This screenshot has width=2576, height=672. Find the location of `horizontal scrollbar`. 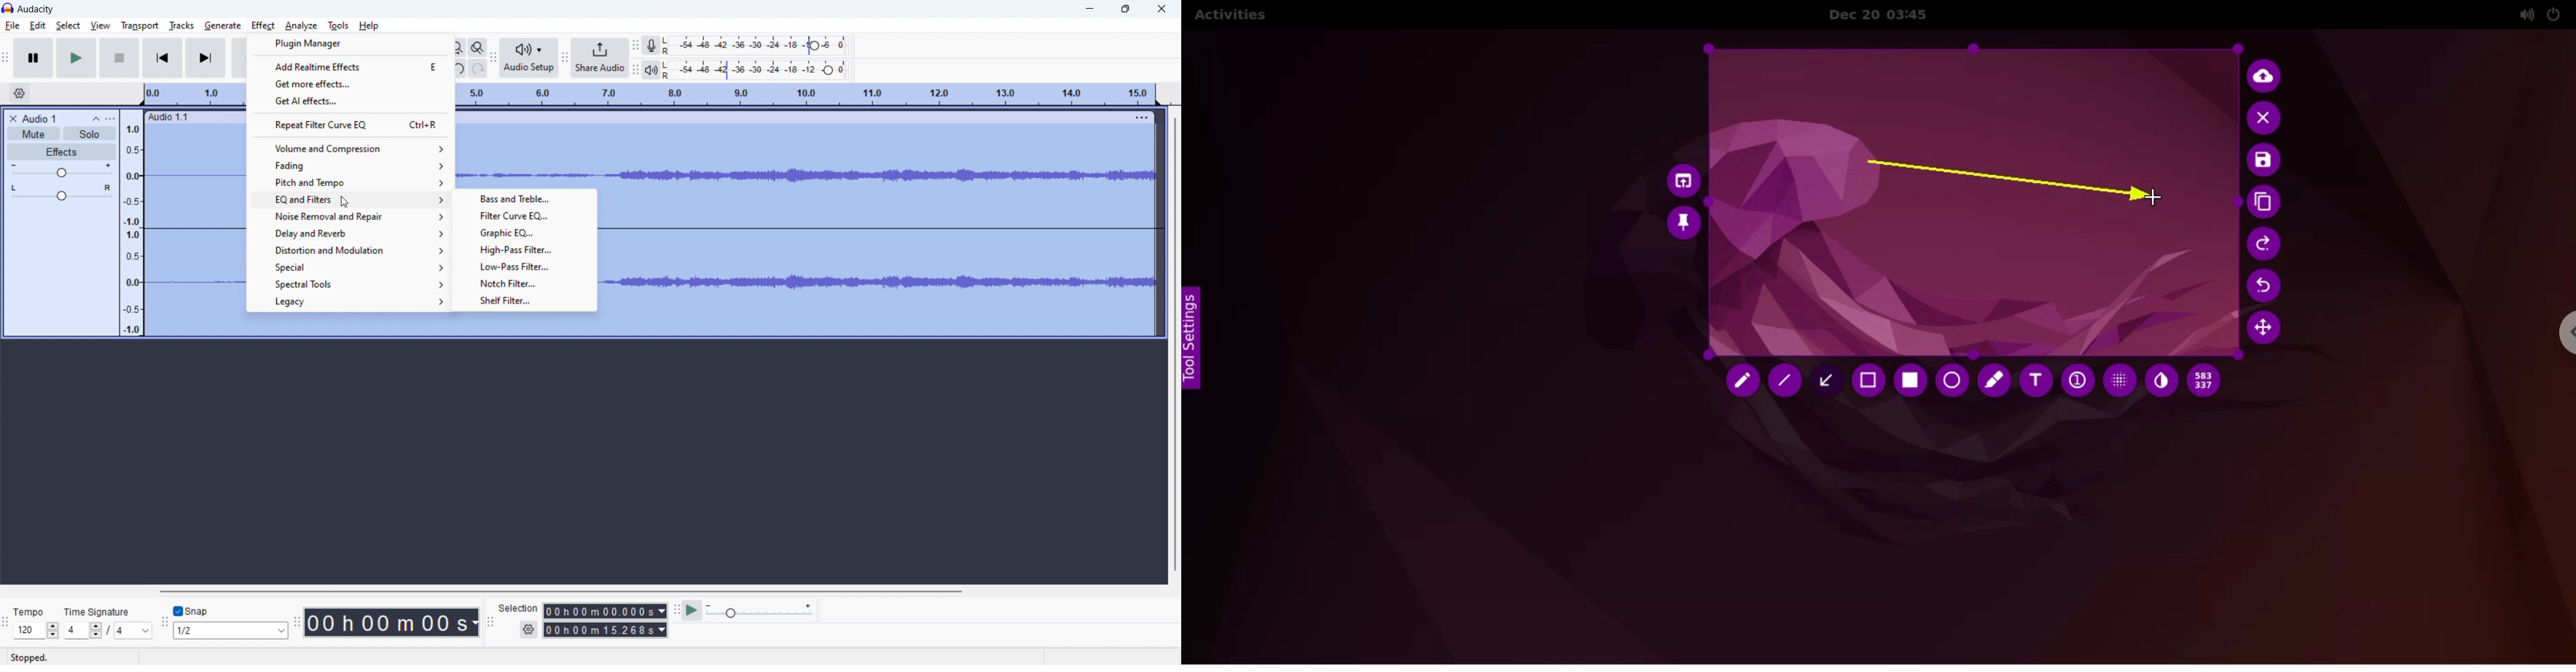

horizontal scrollbar is located at coordinates (559, 591).